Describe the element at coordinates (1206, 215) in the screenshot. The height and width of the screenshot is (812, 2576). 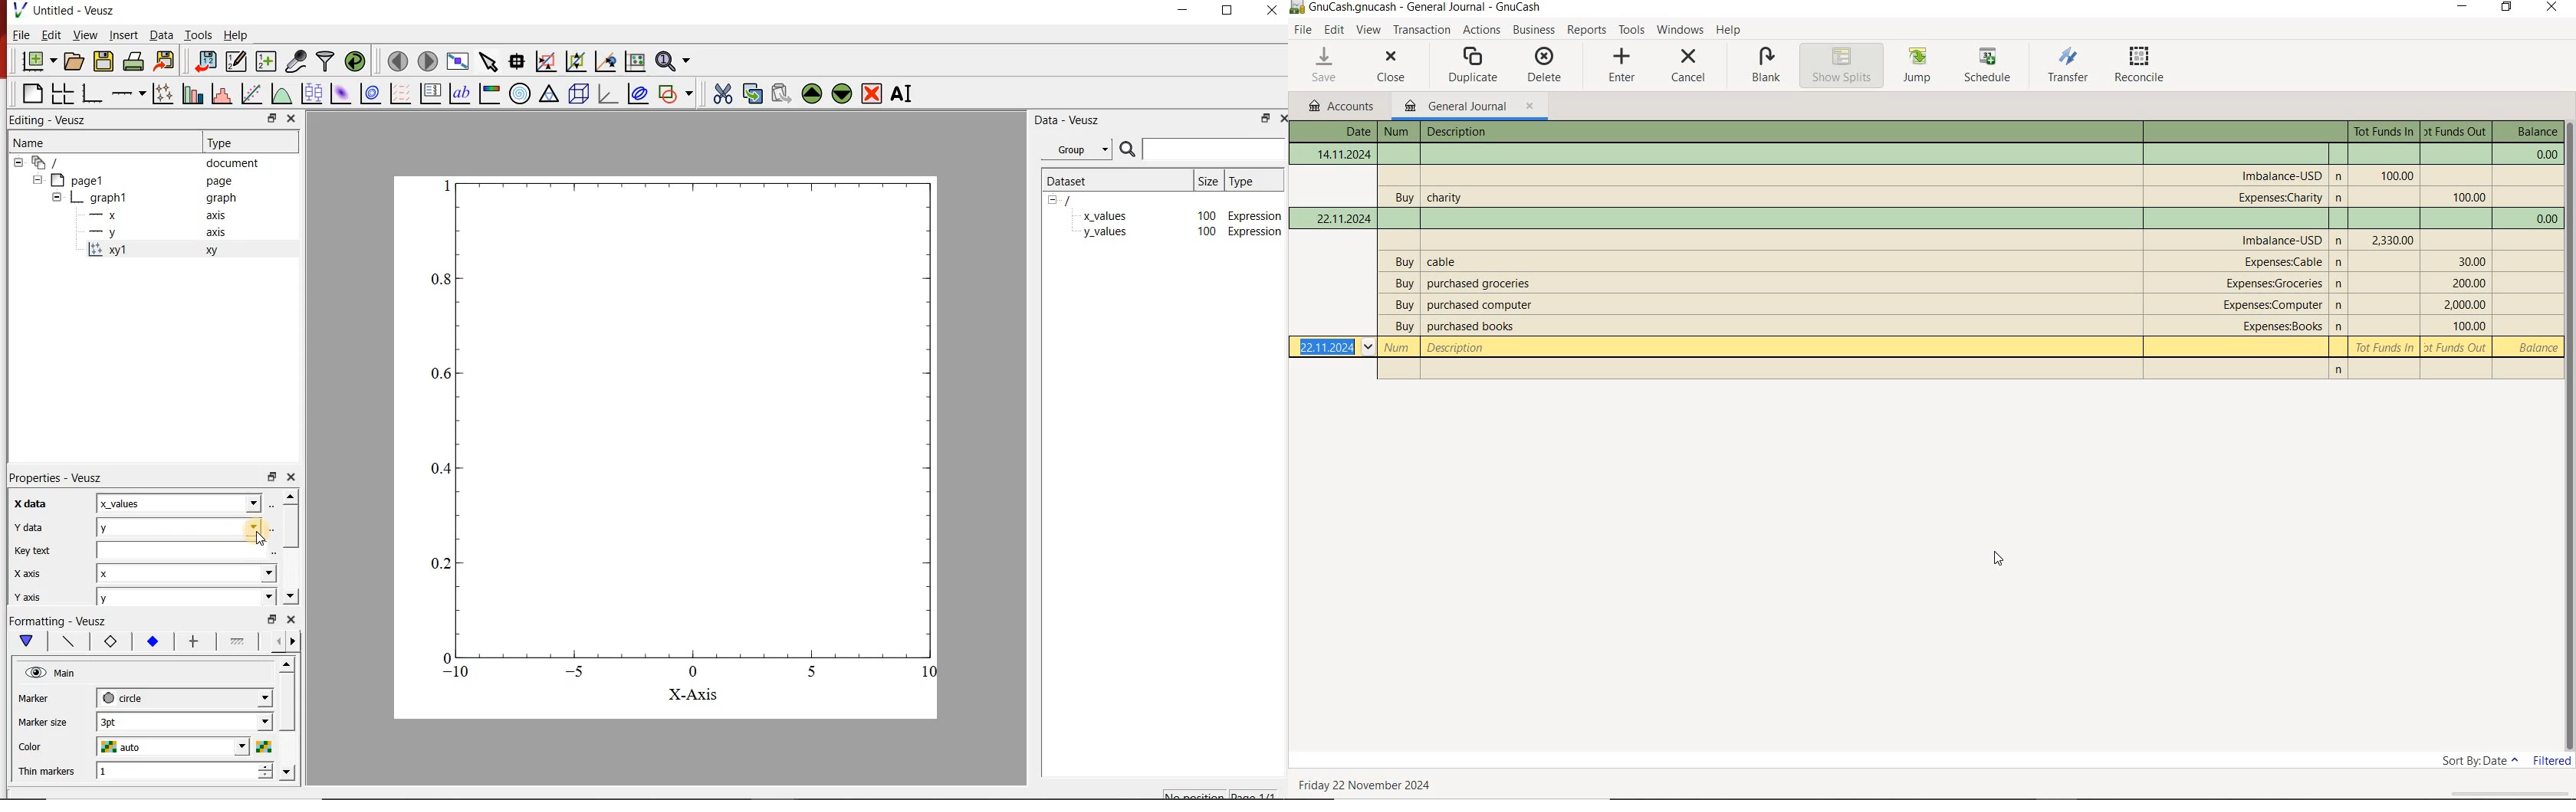
I see `100` at that location.